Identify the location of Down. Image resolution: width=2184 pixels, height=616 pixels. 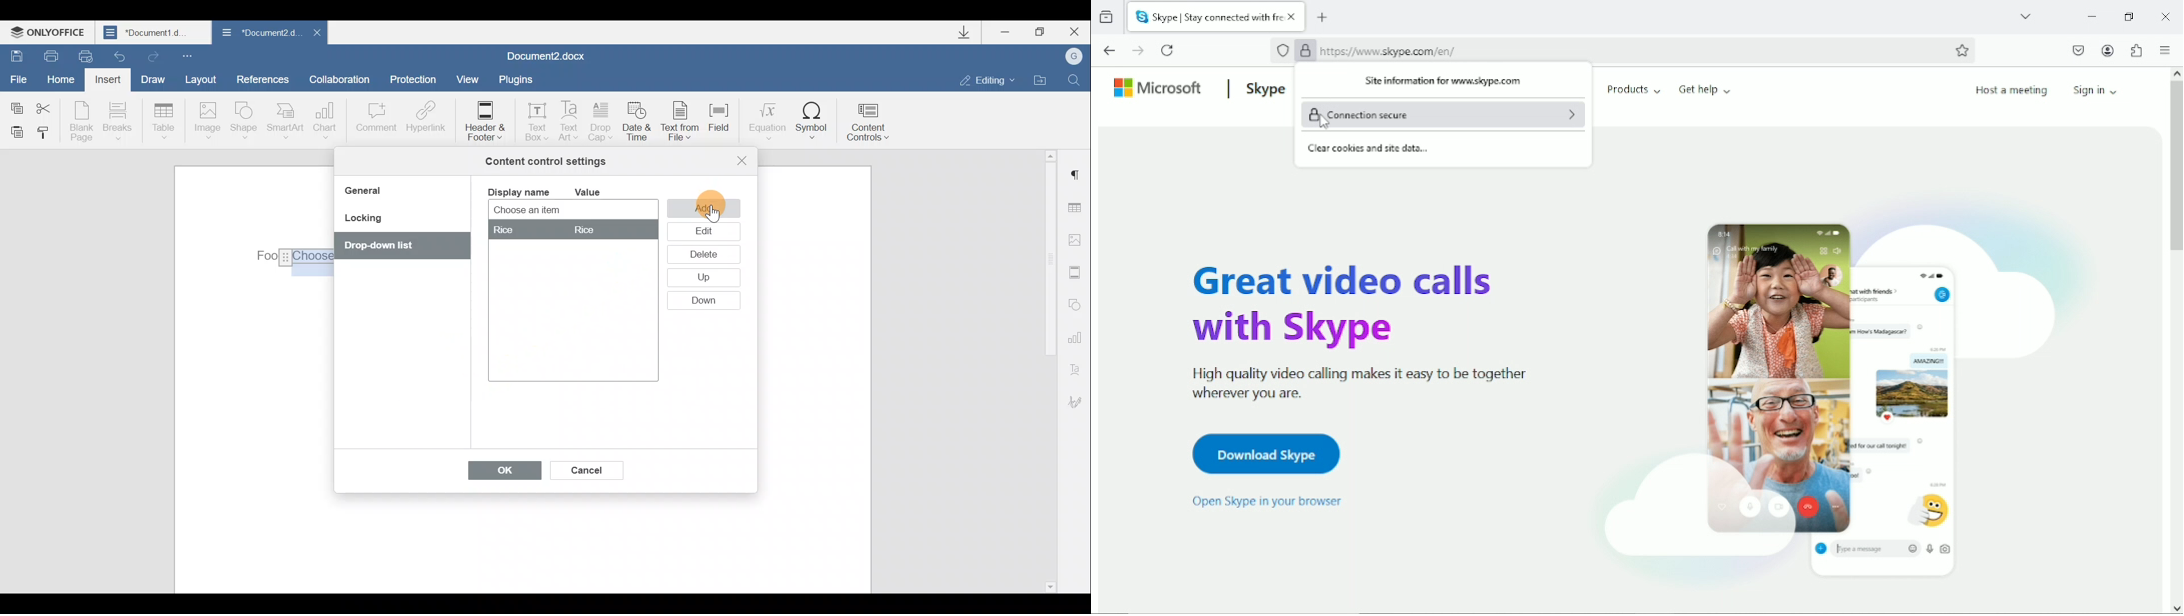
(709, 301).